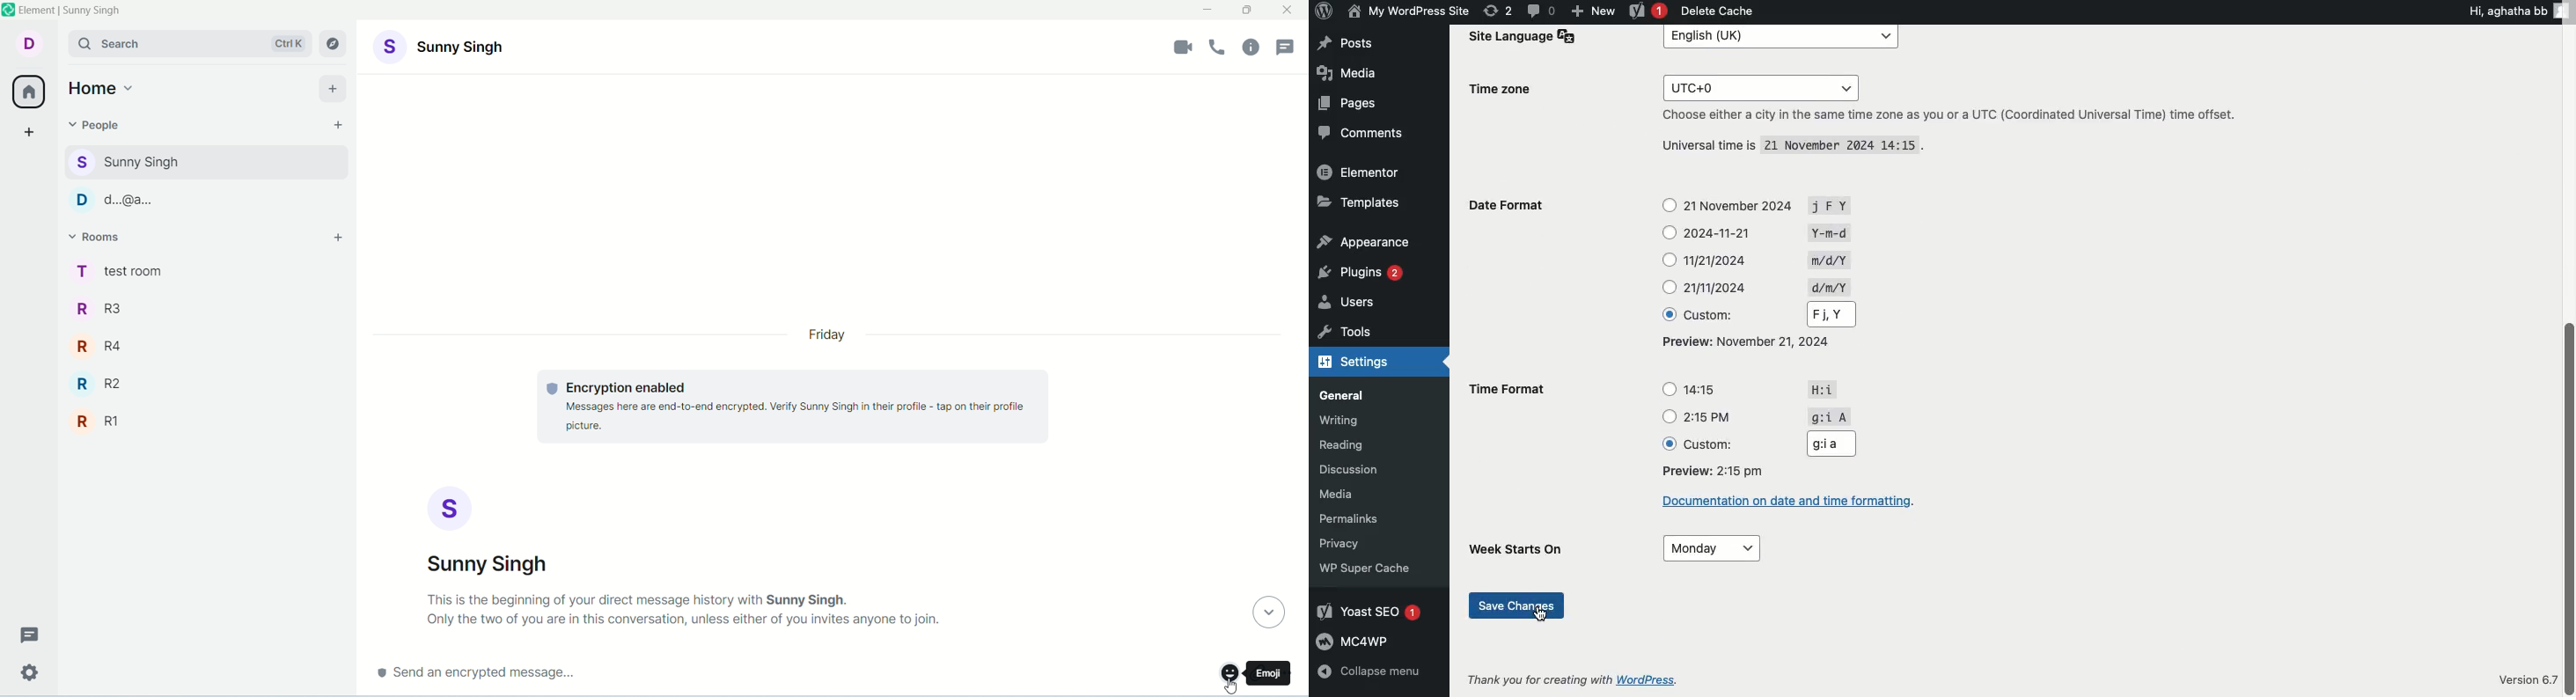  Describe the element at coordinates (96, 124) in the screenshot. I see `people` at that location.